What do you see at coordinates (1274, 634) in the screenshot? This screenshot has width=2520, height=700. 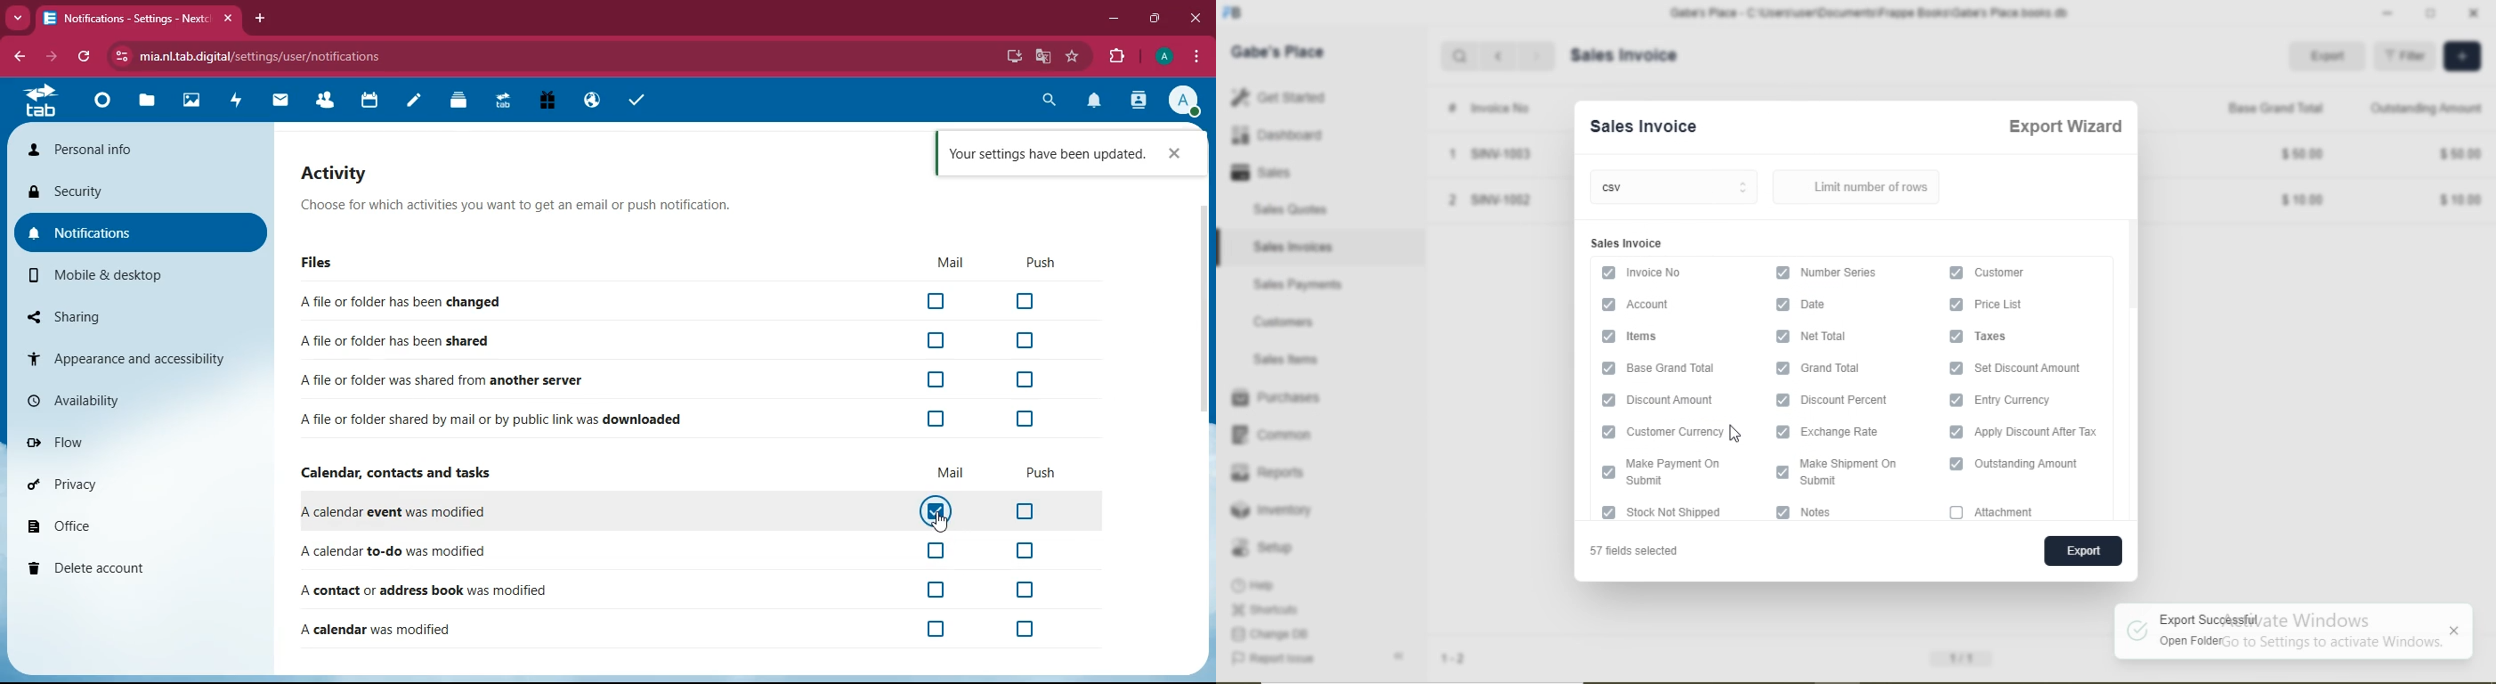 I see `Change DB` at bounding box center [1274, 634].